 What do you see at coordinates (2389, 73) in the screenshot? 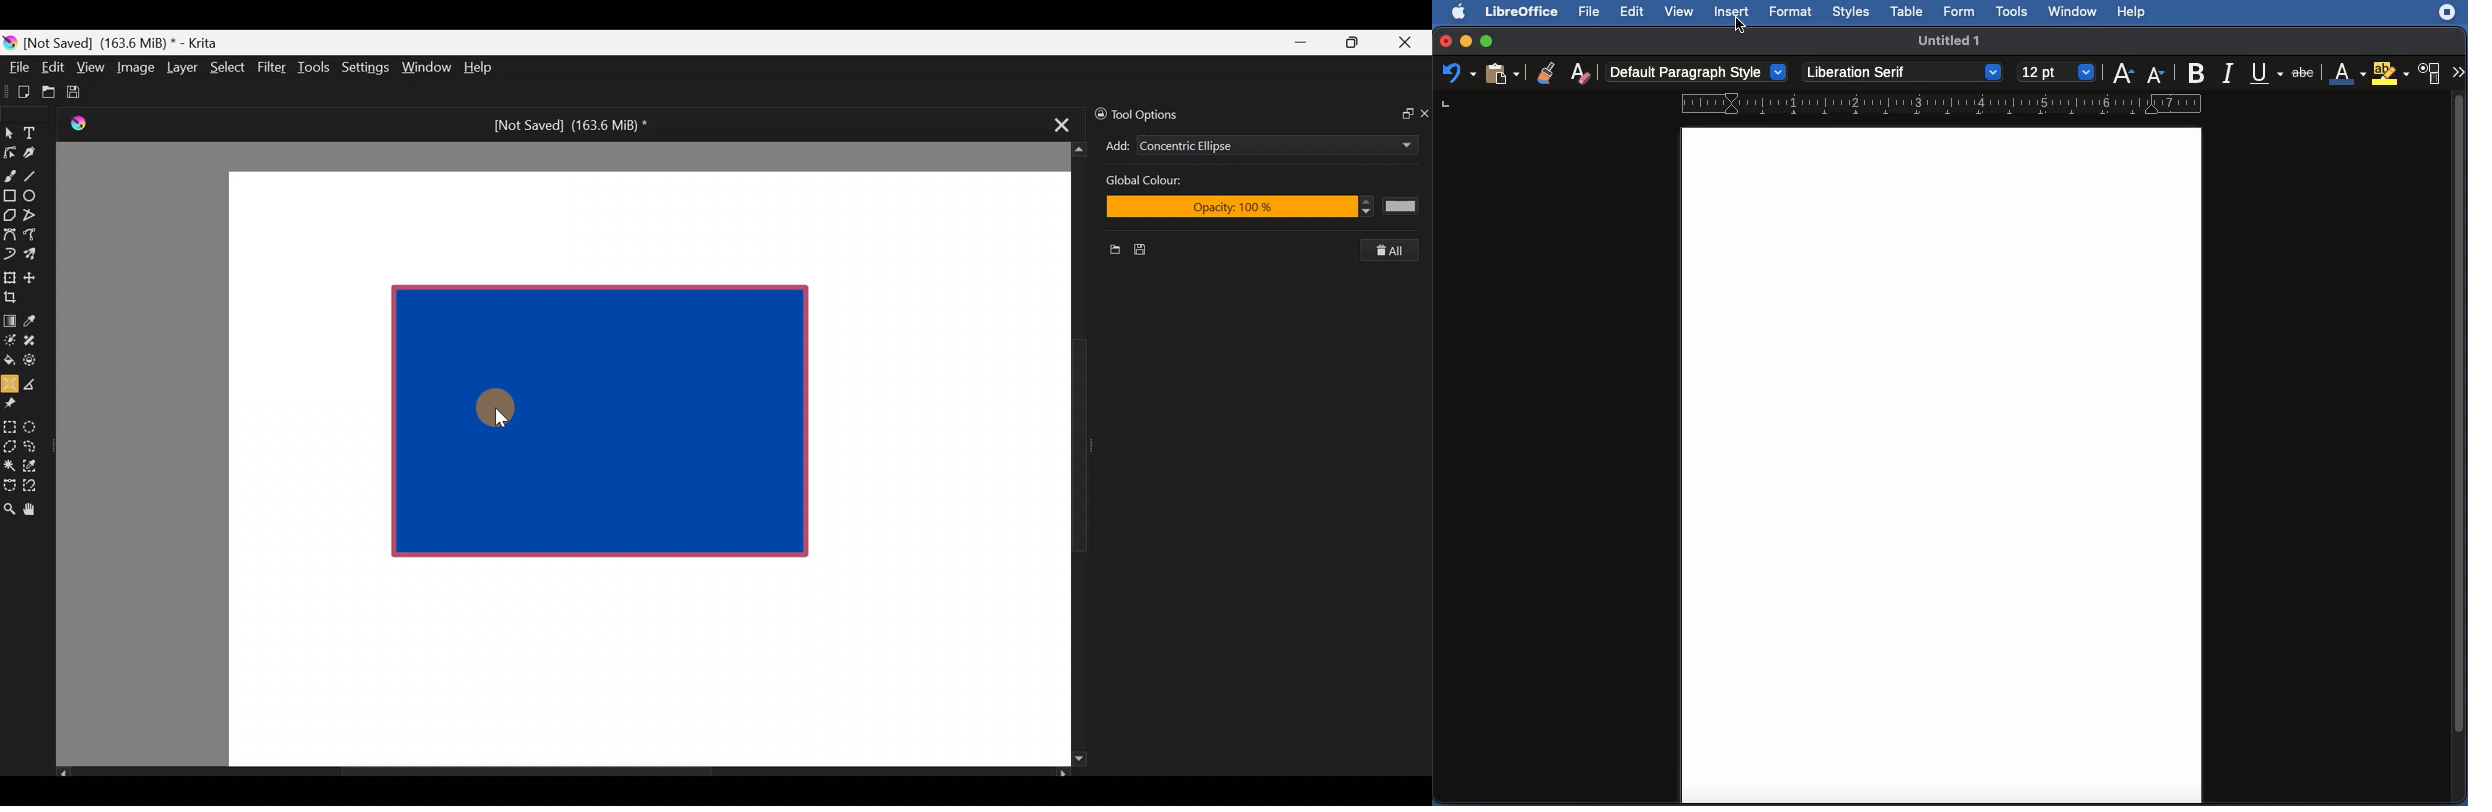
I see `Highlighting color` at bounding box center [2389, 73].